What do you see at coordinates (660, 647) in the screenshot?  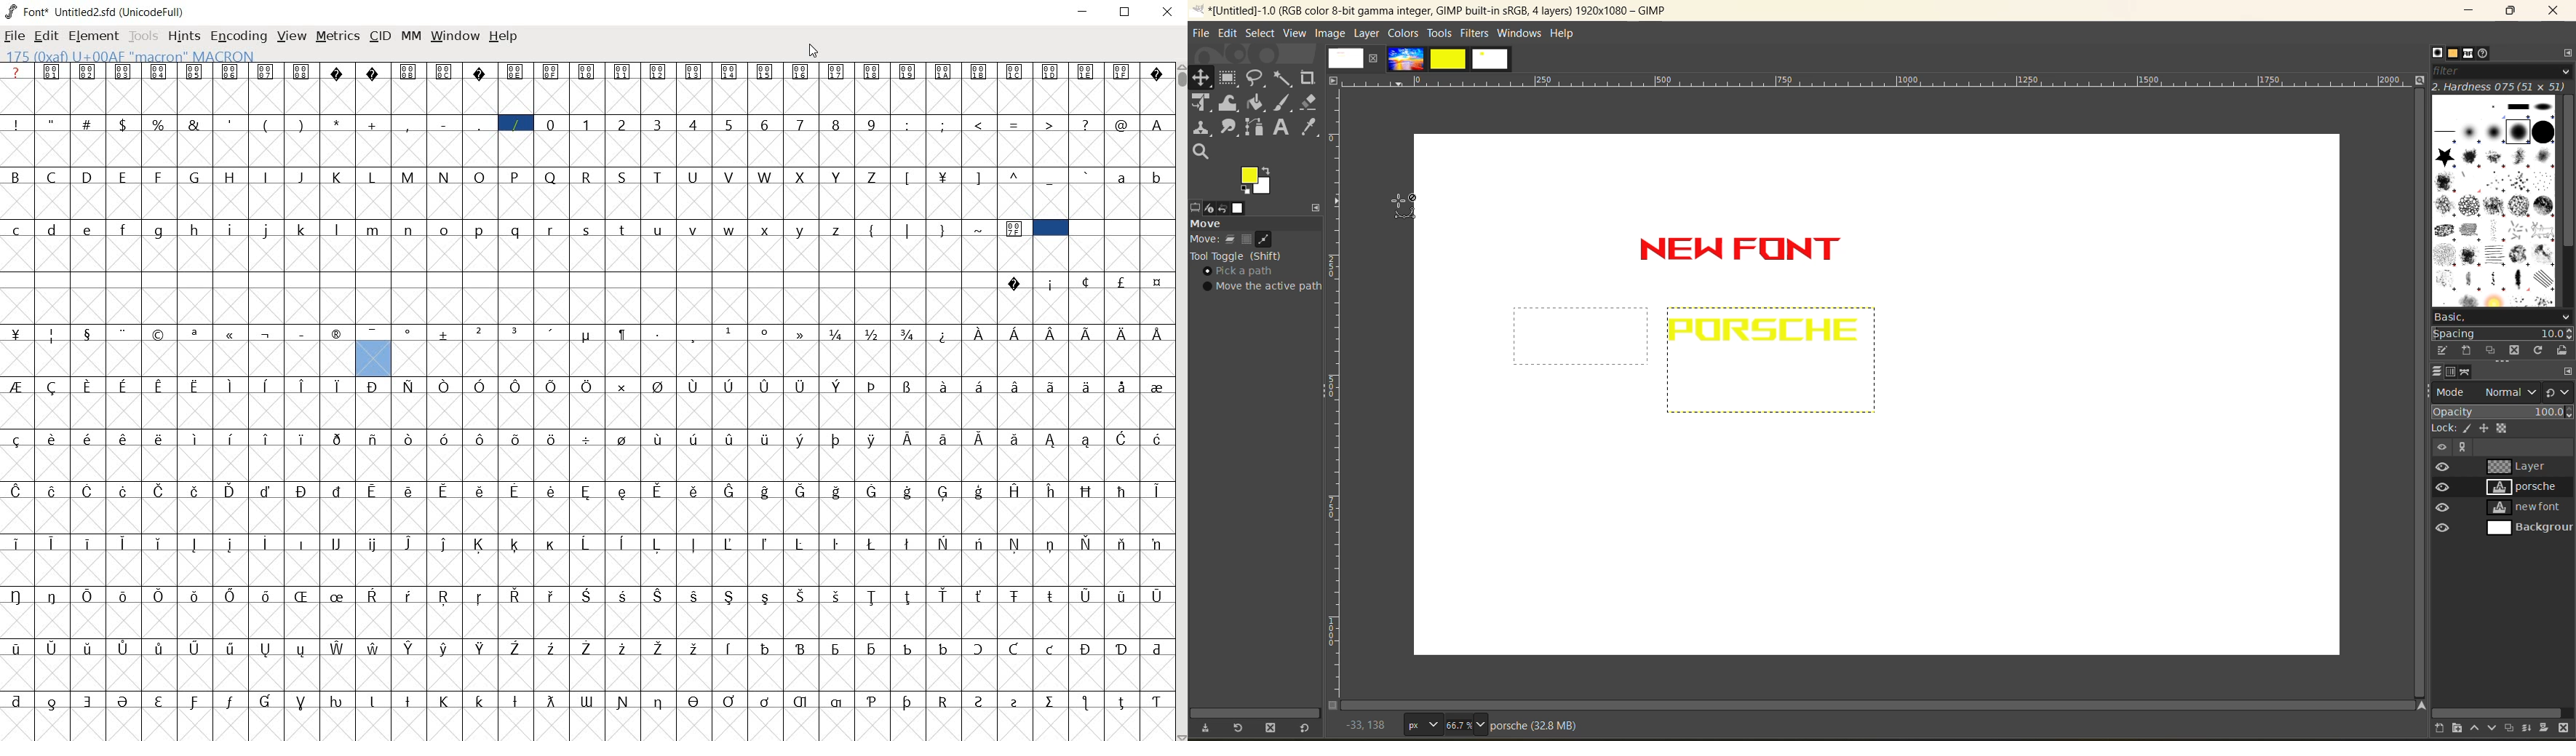 I see `Symbol` at bounding box center [660, 647].